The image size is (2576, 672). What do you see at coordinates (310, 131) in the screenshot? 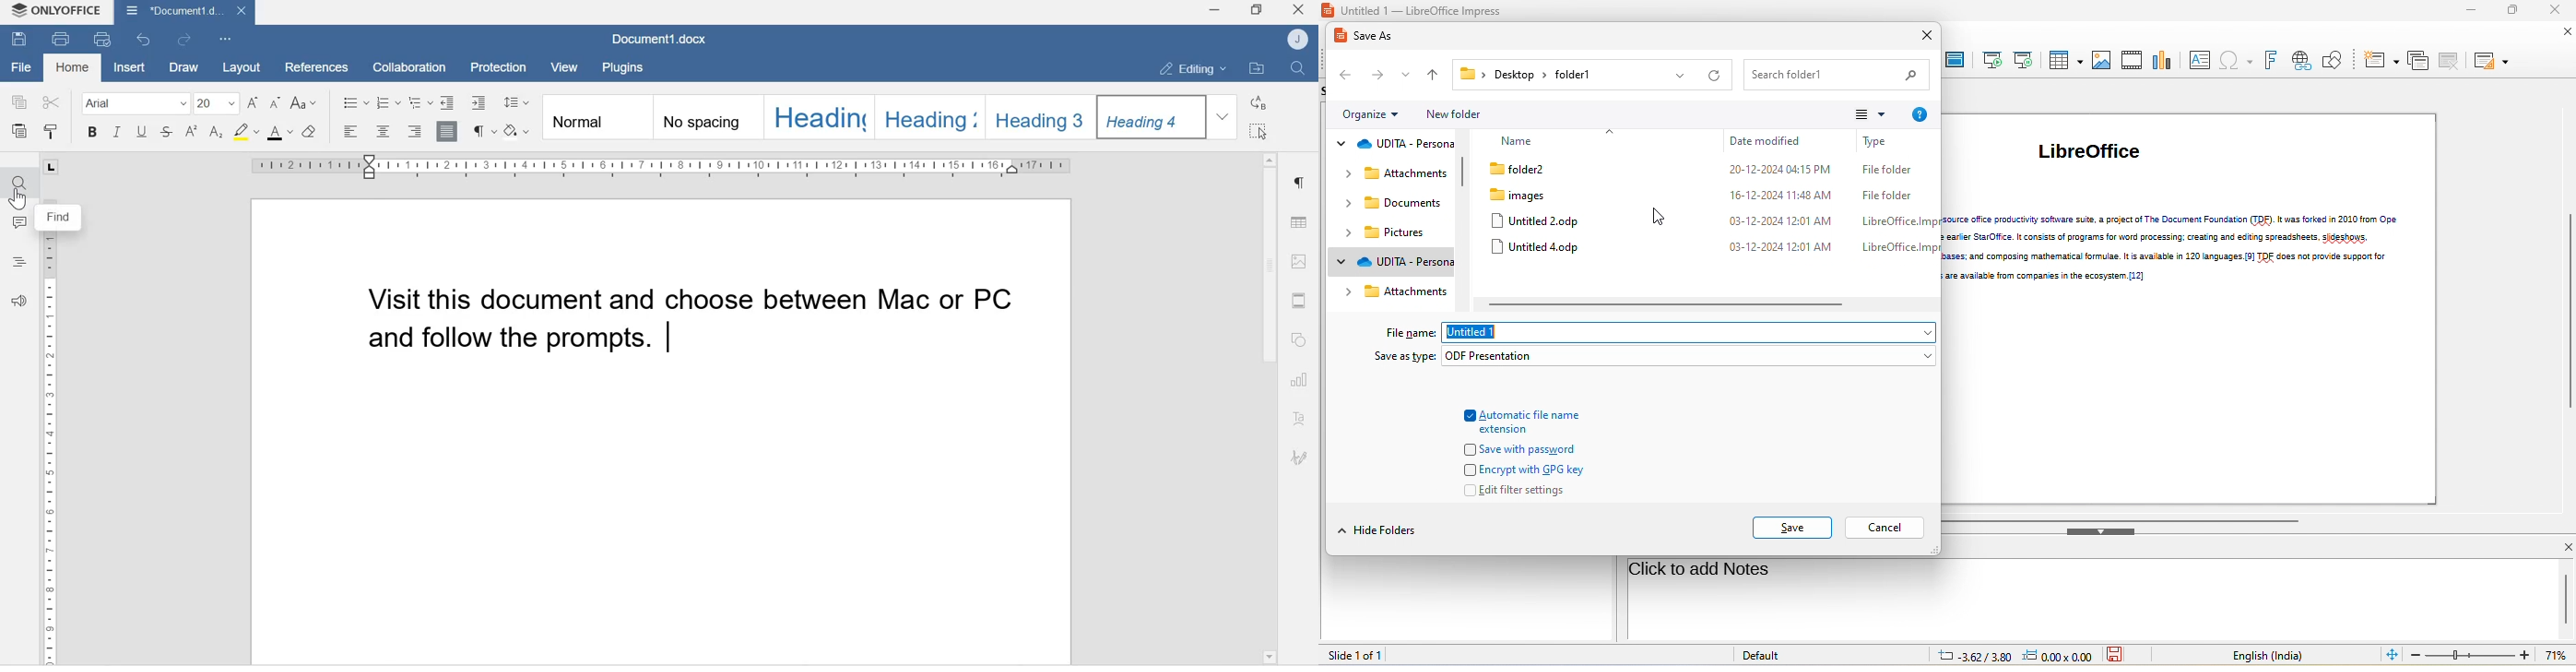
I see `Clear style` at bounding box center [310, 131].